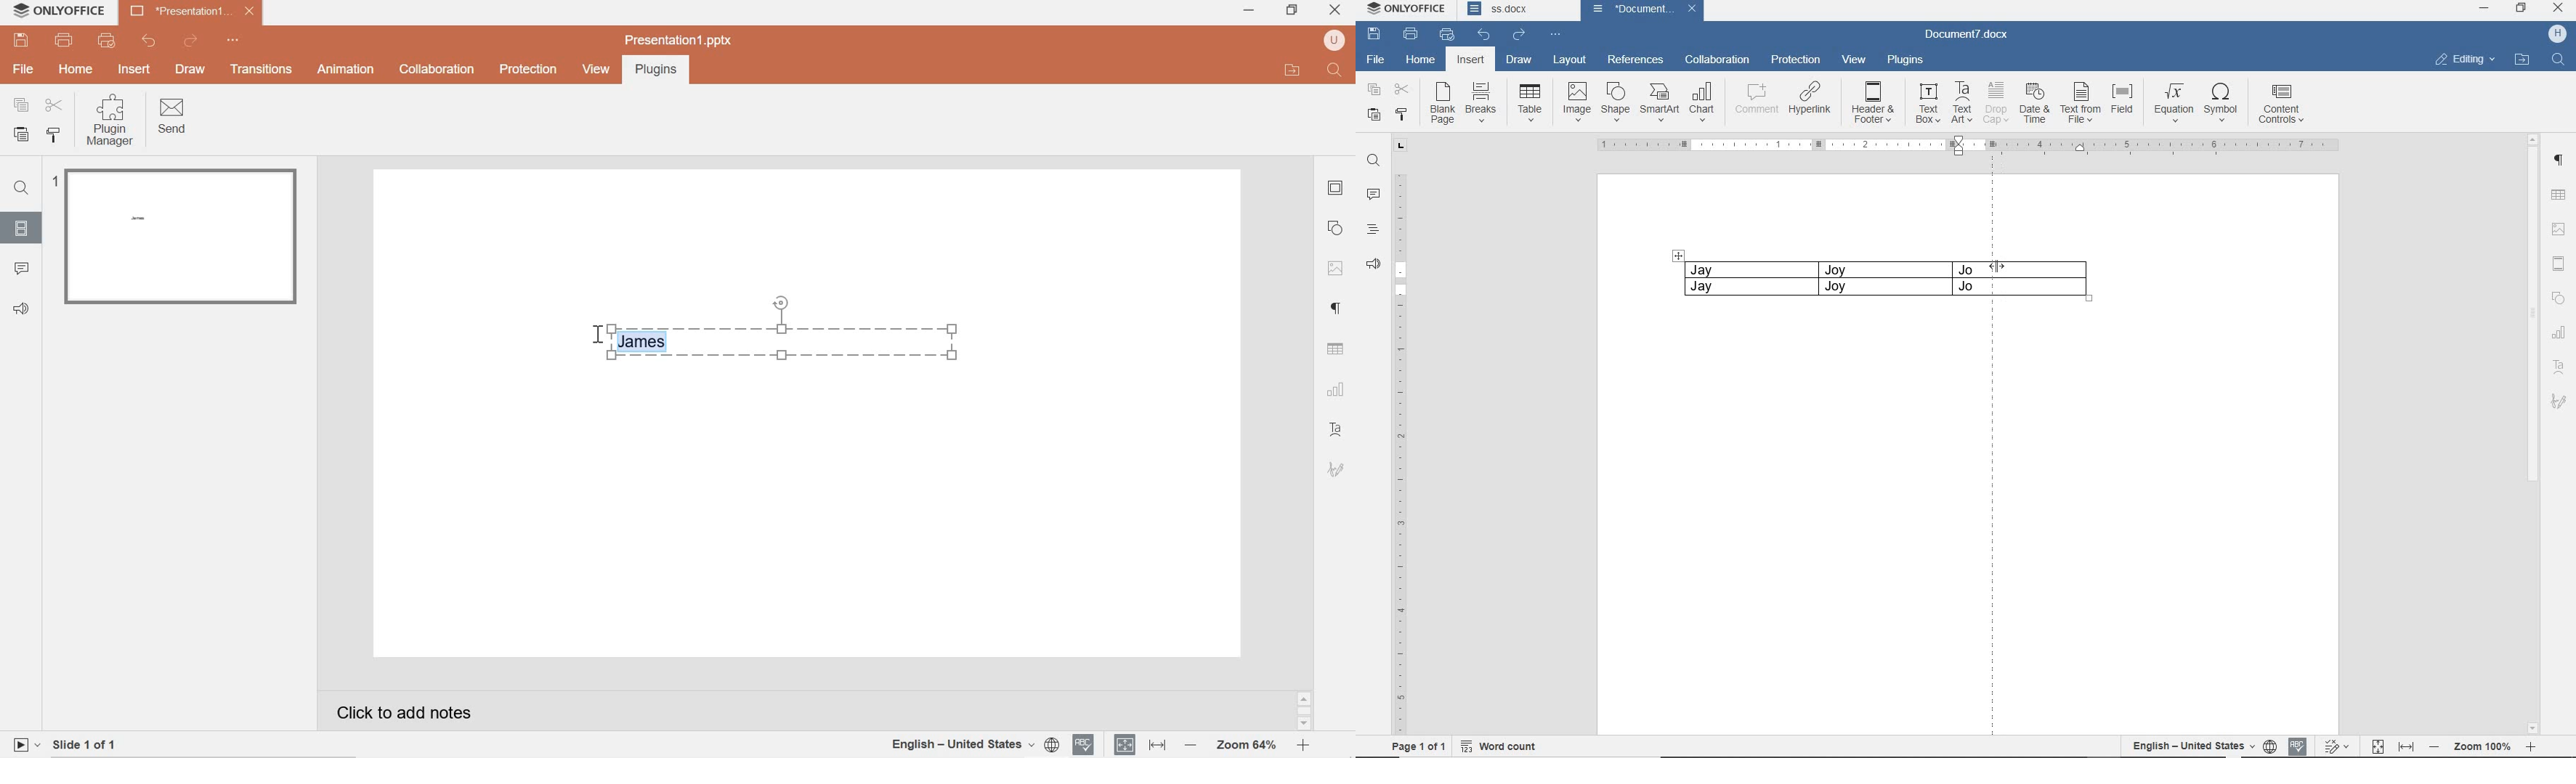 This screenshot has width=2576, height=784. I want to click on Plugin Manager, so click(113, 121).